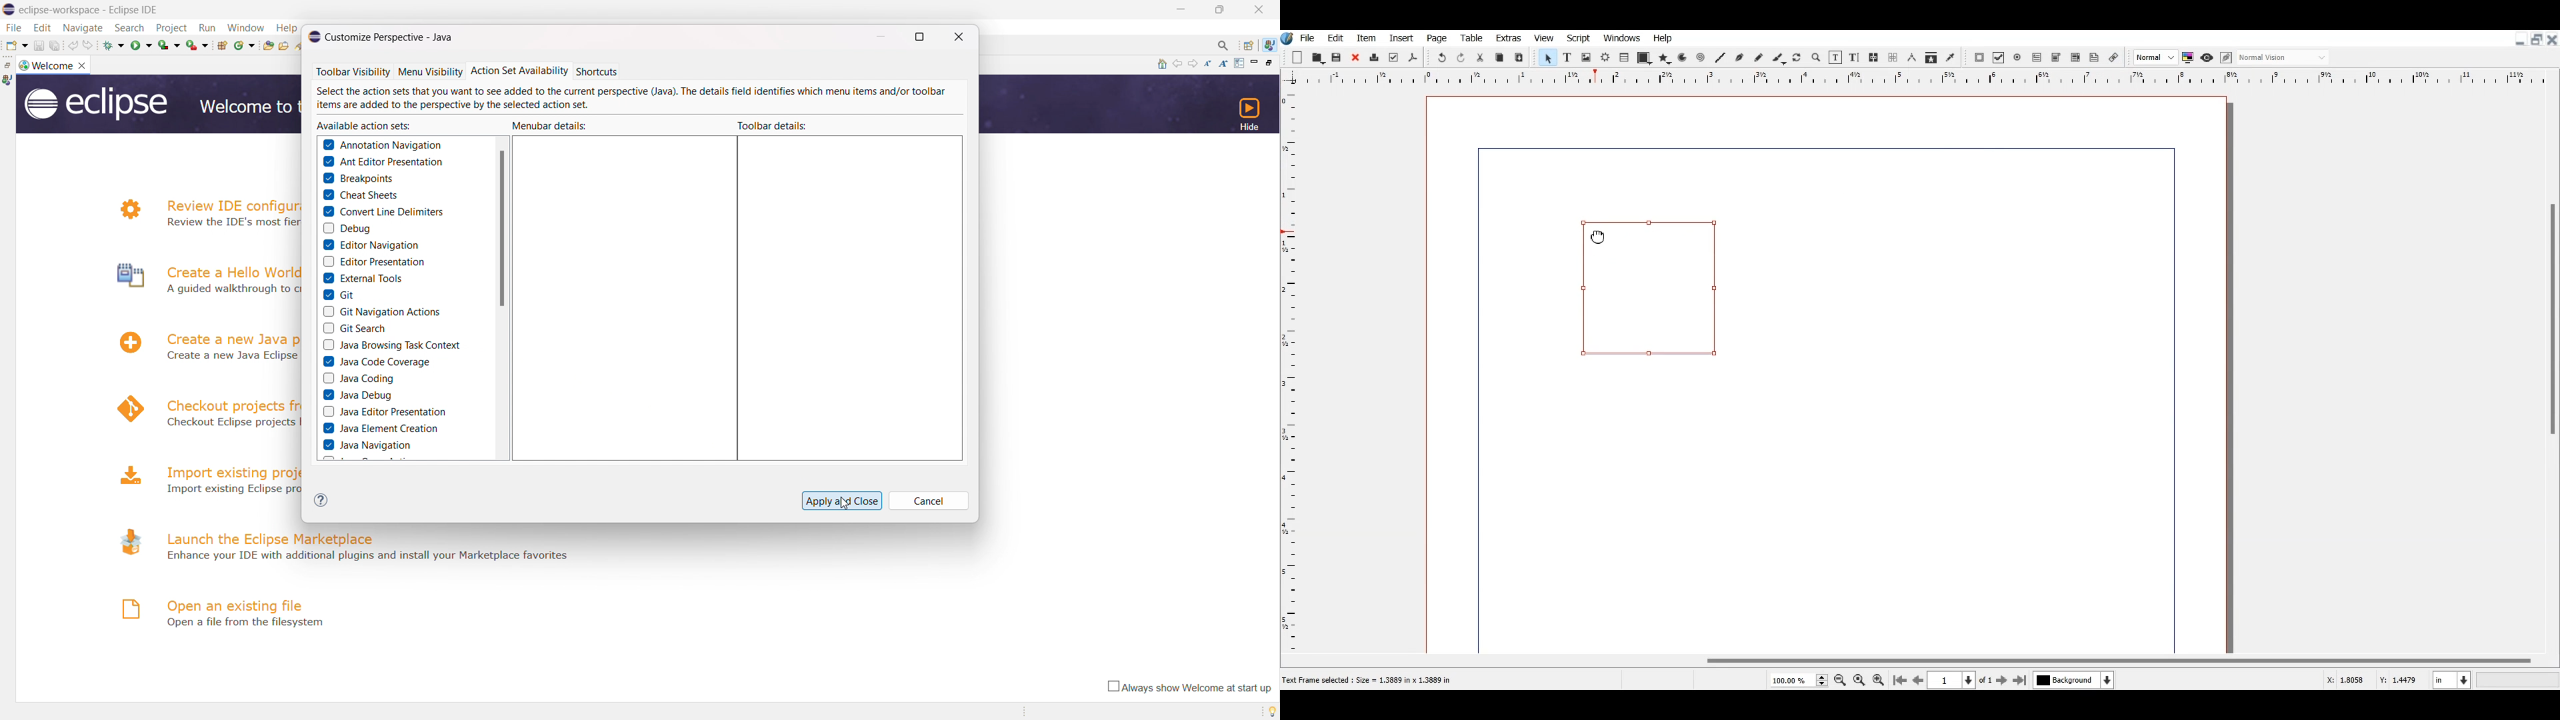  I want to click on editor presentation, so click(371, 261).